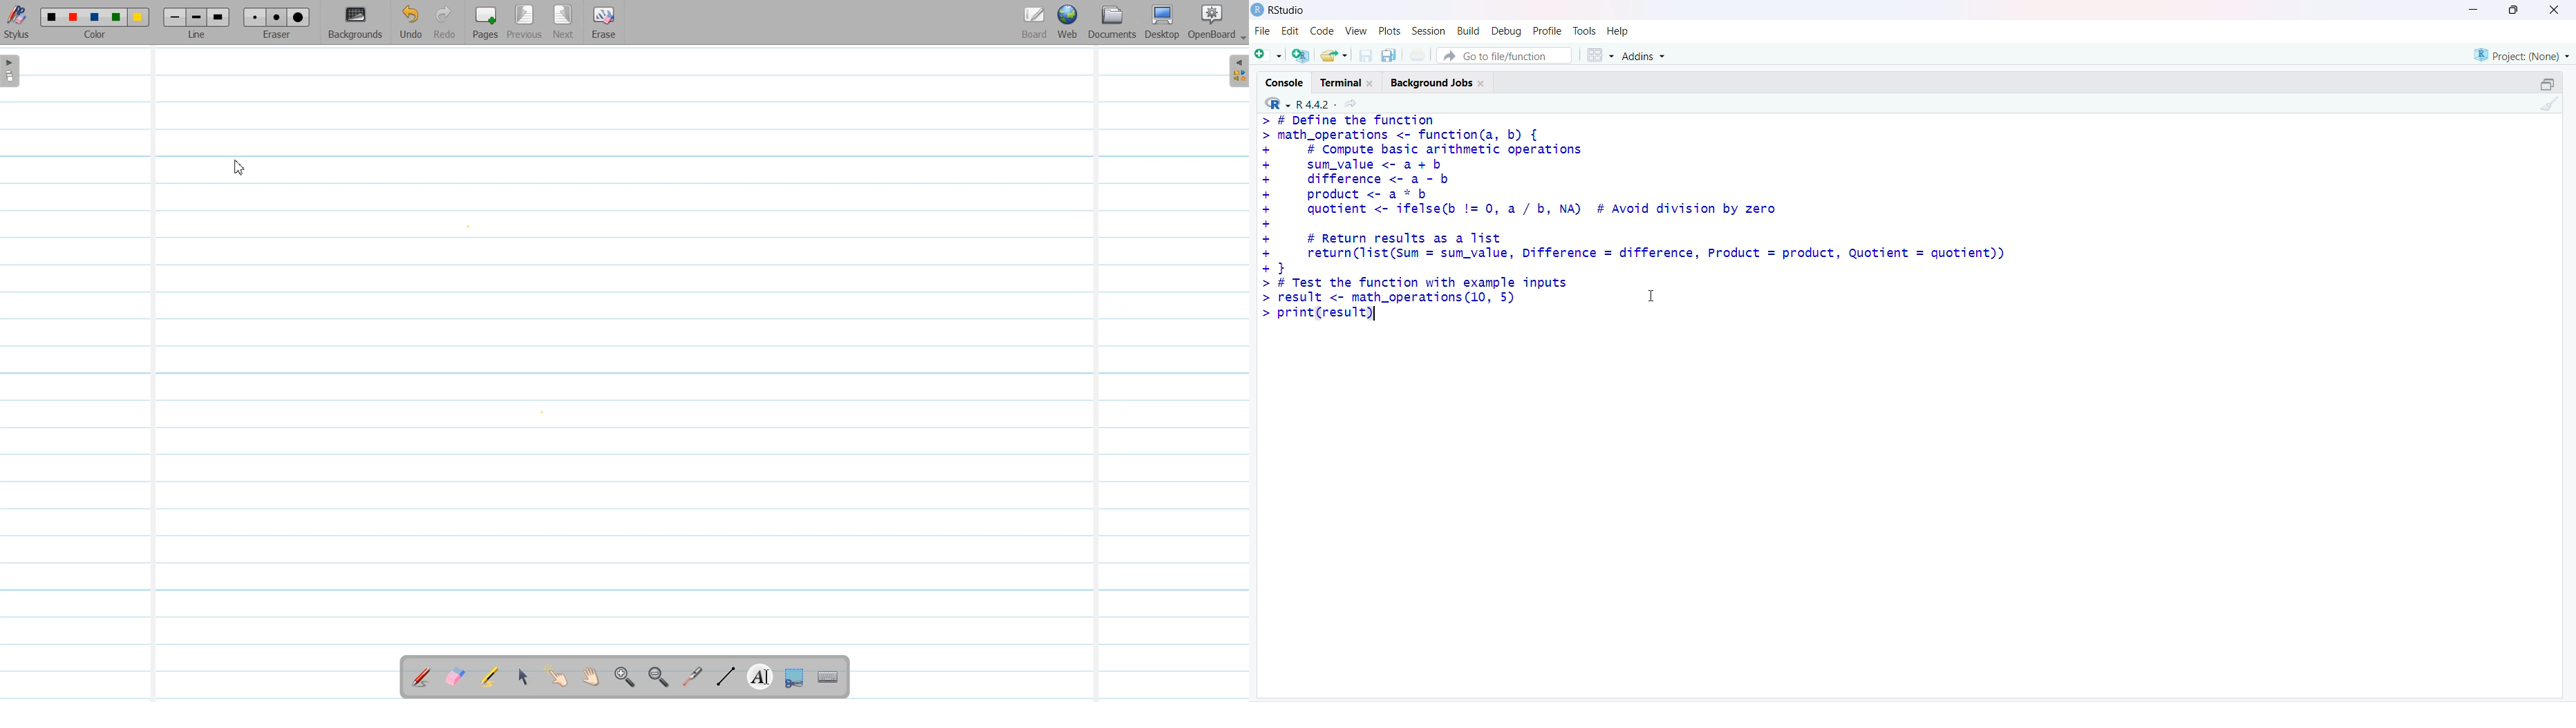 This screenshot has width=2576, height=728. Describe the element at coordinates (489, 679) in the screenshot. I see `Highlight` at that location.